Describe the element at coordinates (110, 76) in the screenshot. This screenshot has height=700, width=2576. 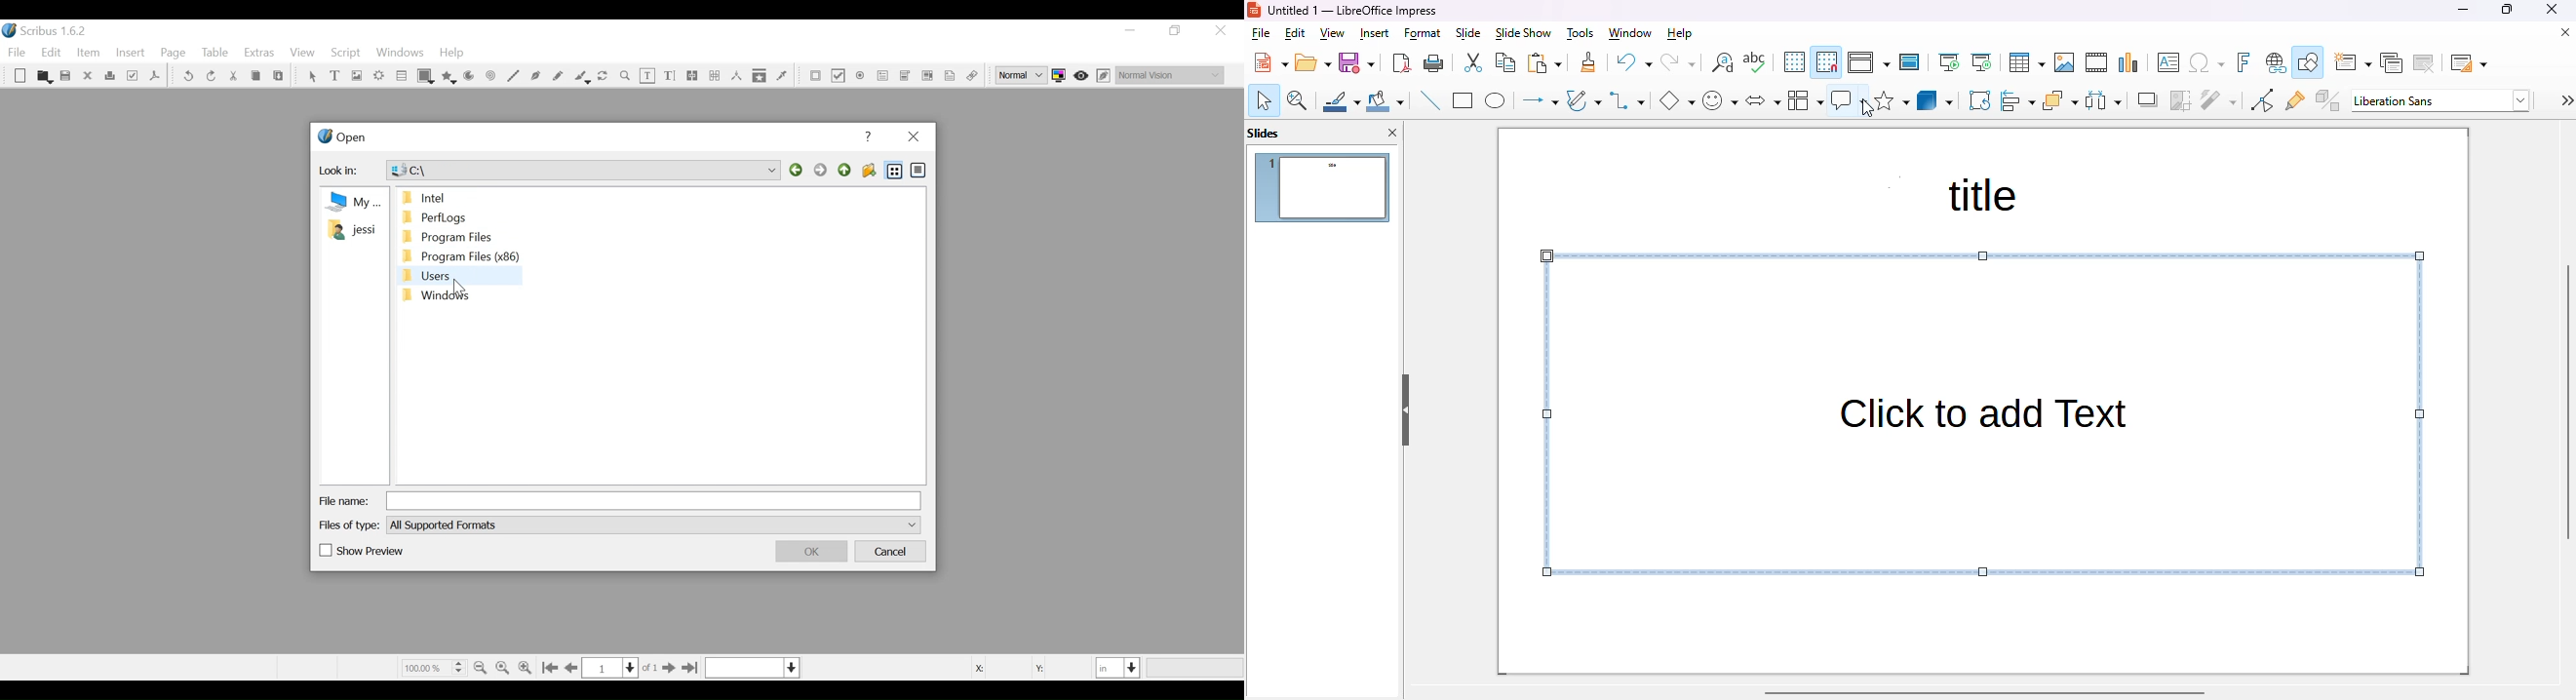
I see `Print` at that location.